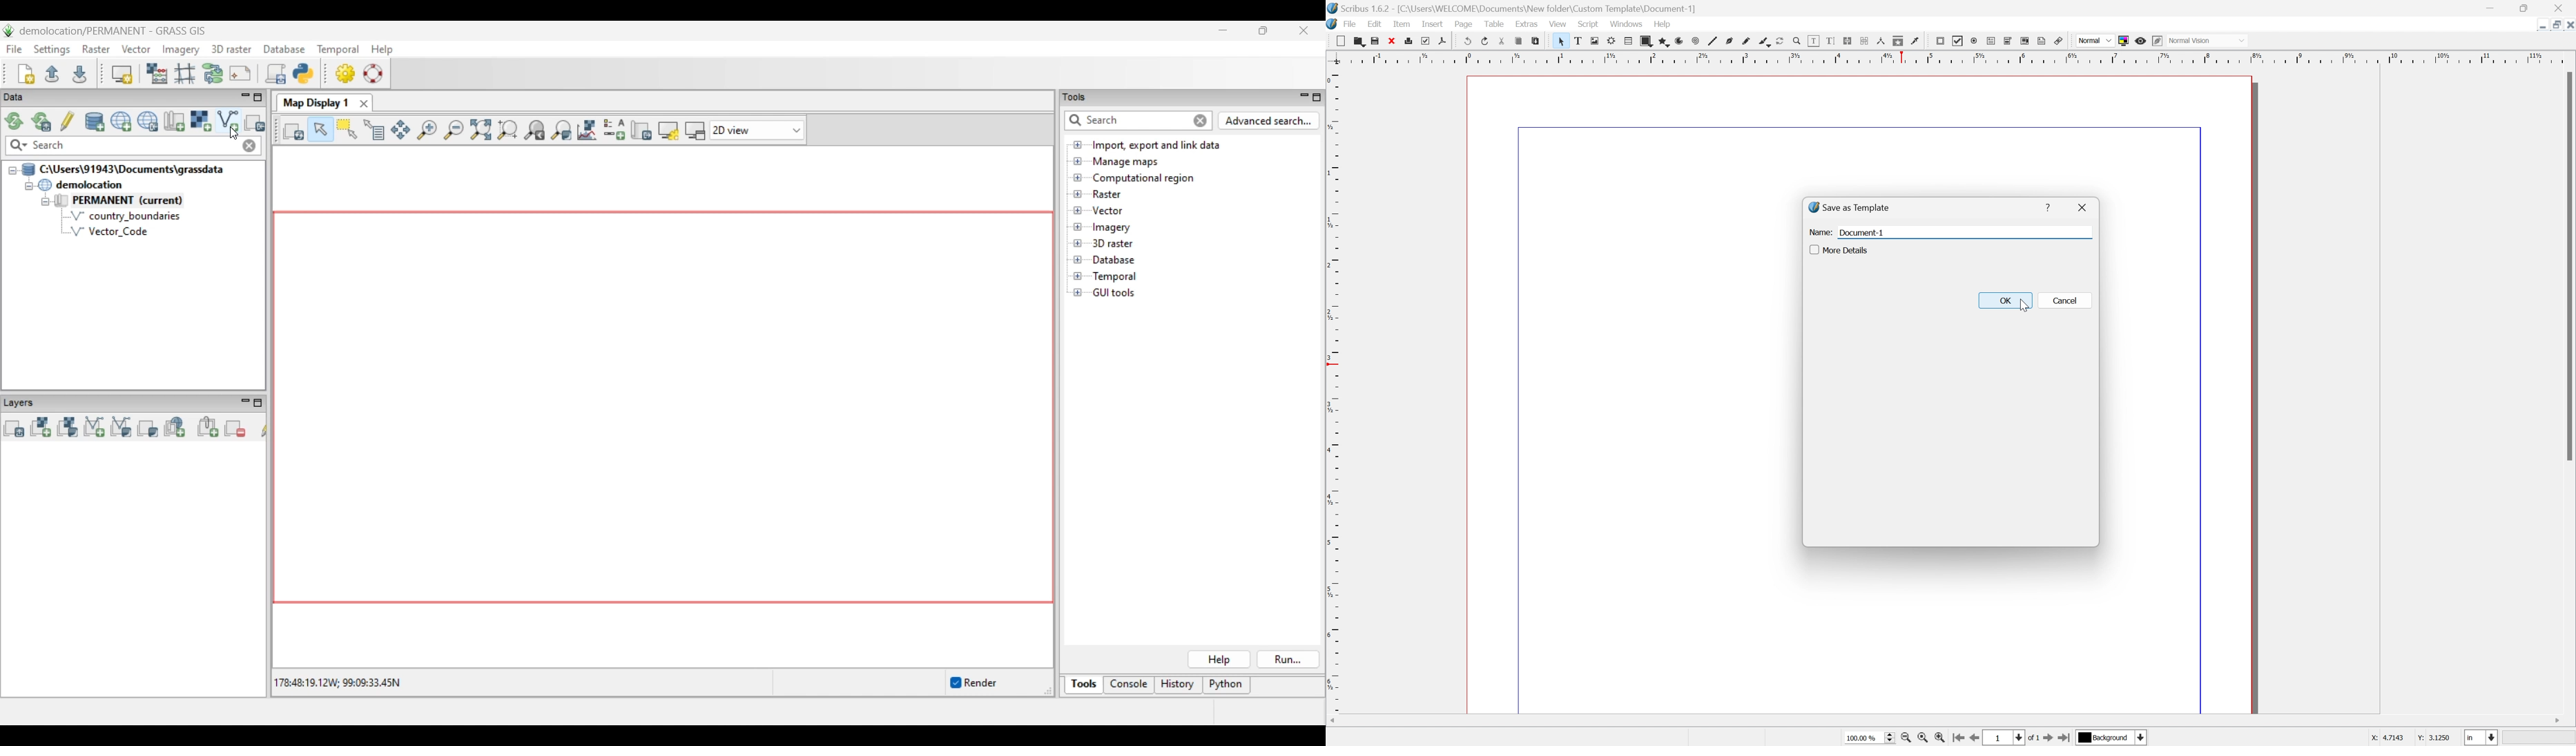 The image size is (2576, 756). Describe the element at coordinates (2216, 40) in the screenshot. I see `Normal vision` at that location.